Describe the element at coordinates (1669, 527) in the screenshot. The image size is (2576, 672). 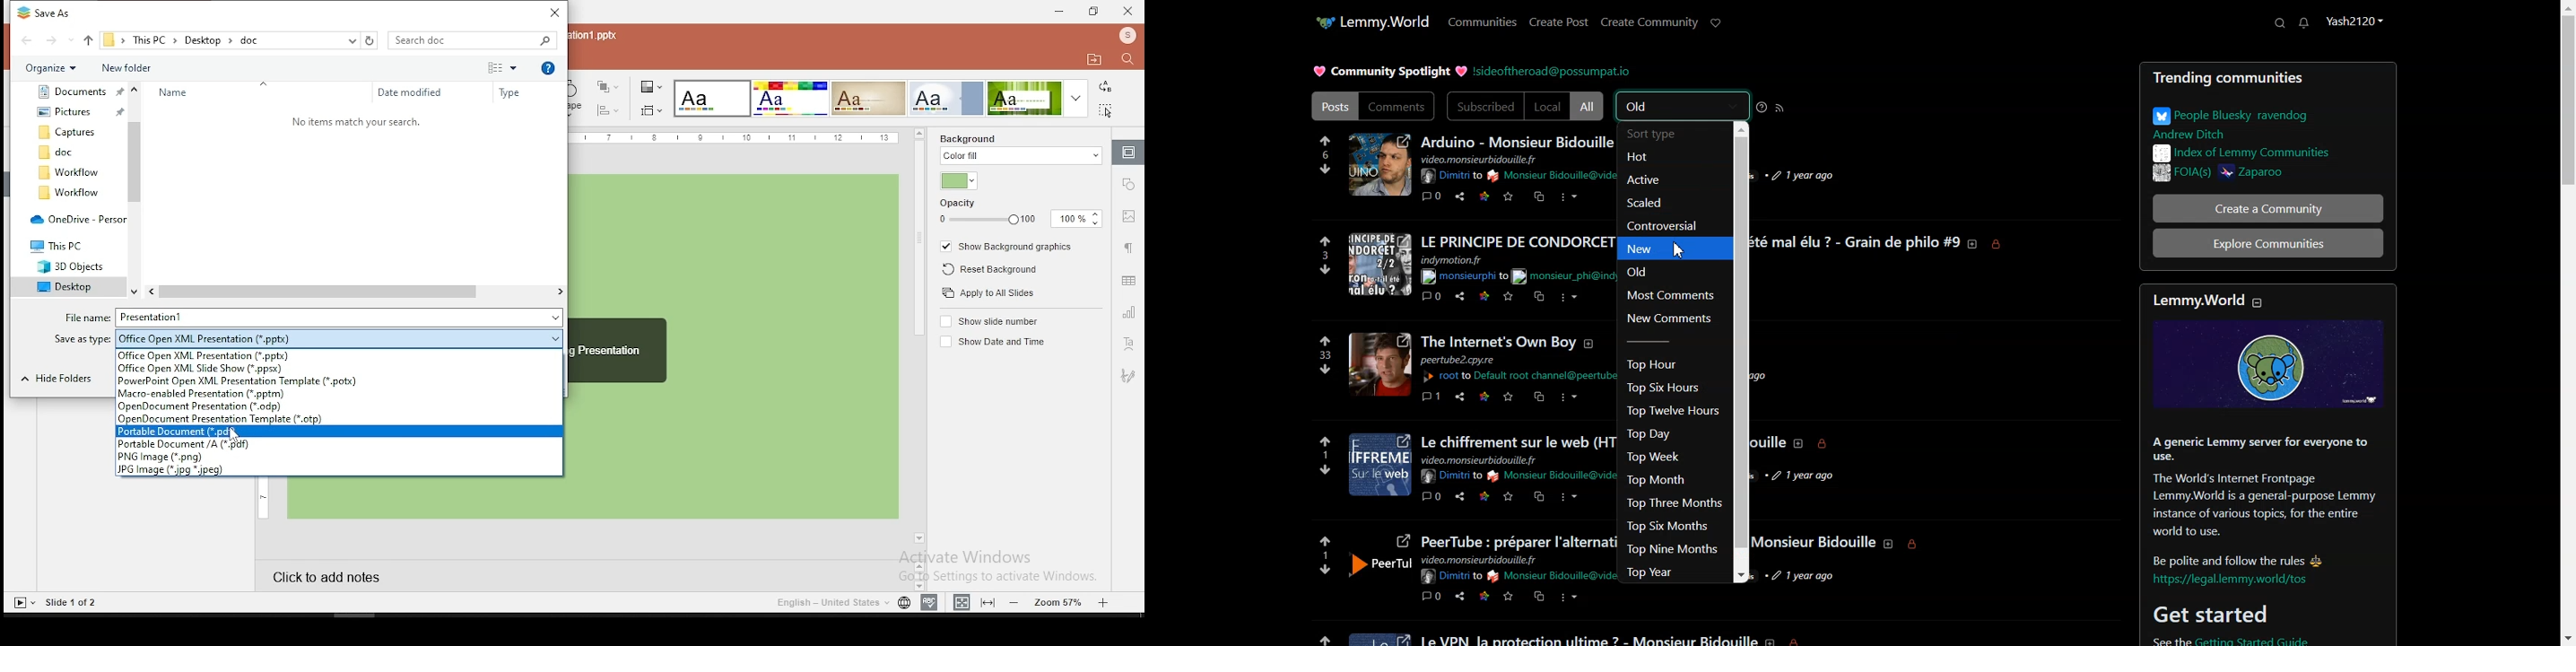
I see `Top Six Month` at that location.